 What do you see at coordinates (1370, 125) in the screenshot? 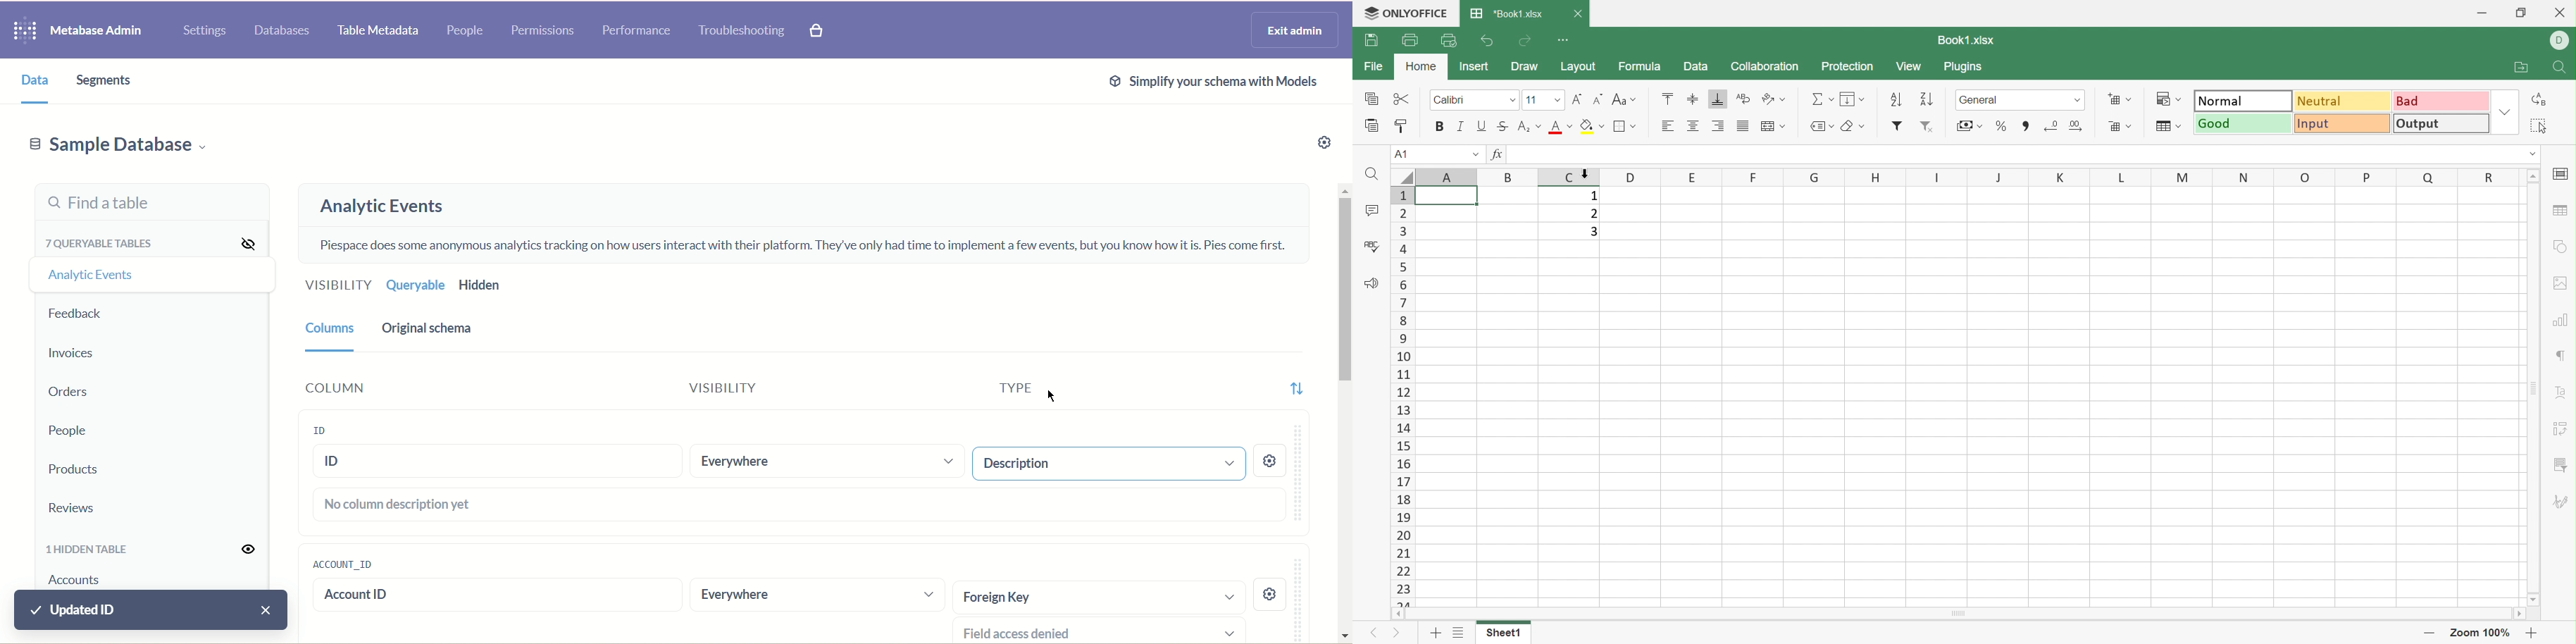
I see `Paste` at bounding box center [1370, 125].